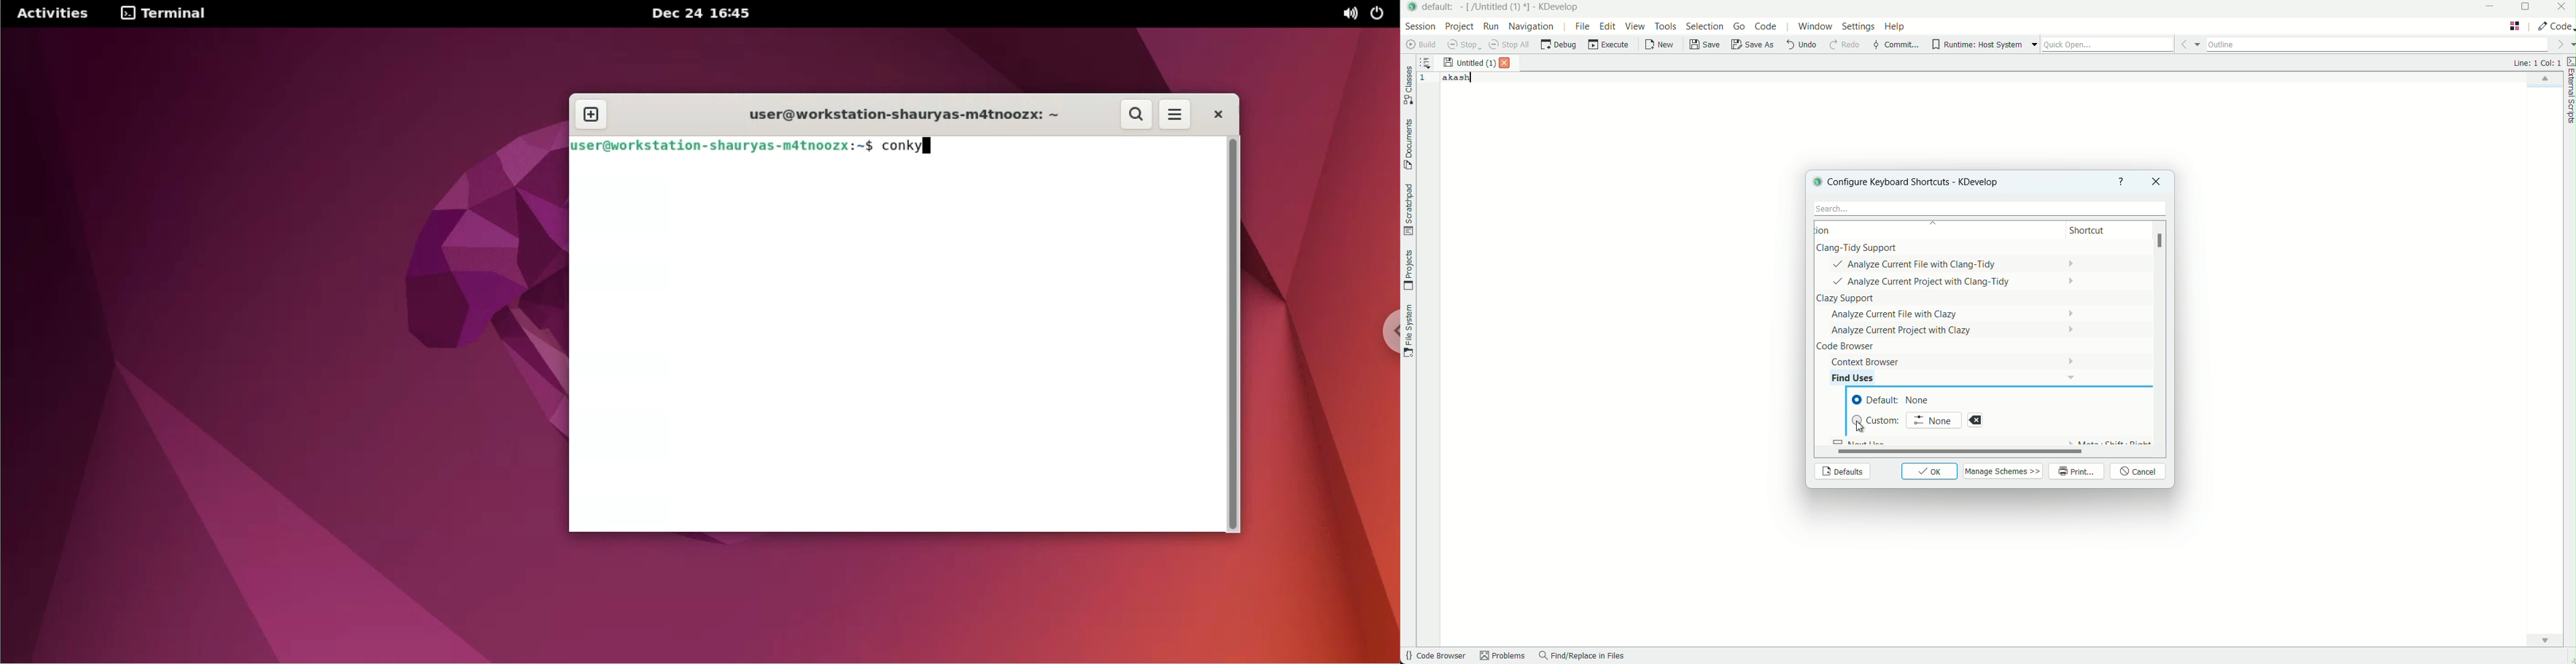 This screenshot has height=672, width=2576. I want to click on undo, so click(1800, 45).